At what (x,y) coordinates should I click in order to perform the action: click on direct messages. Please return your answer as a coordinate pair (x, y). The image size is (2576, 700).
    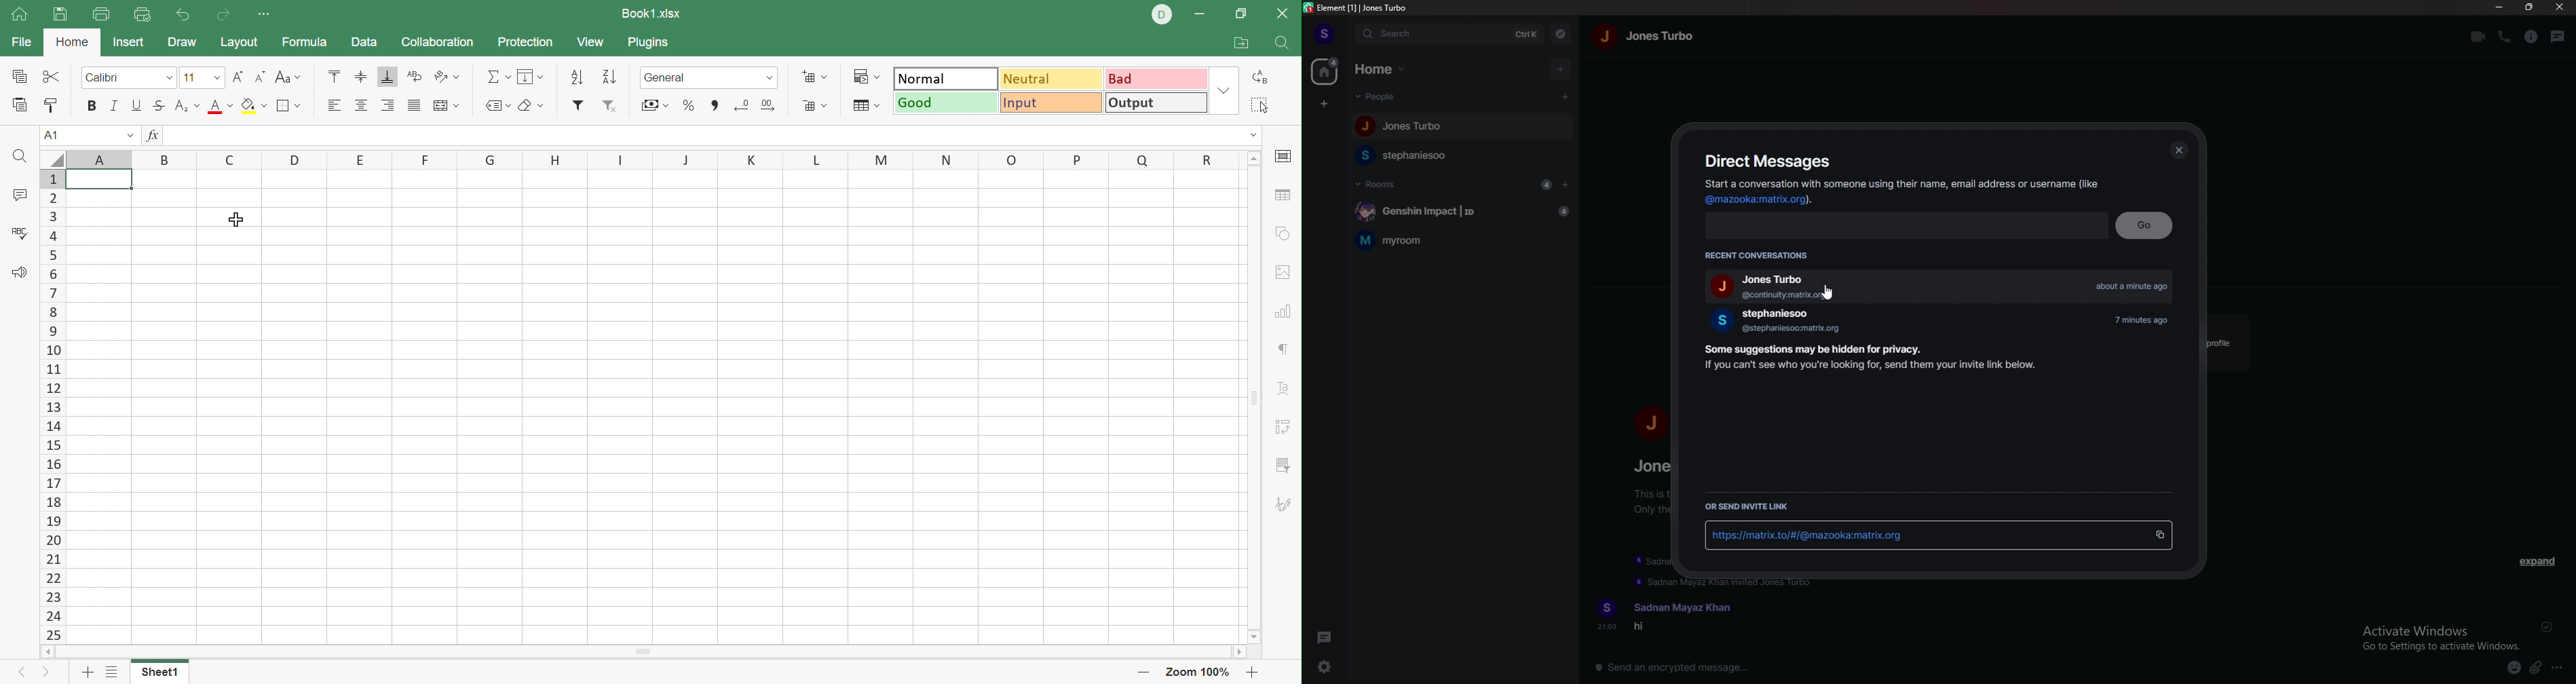
    Looking at the image, I should click on (1772, 161).